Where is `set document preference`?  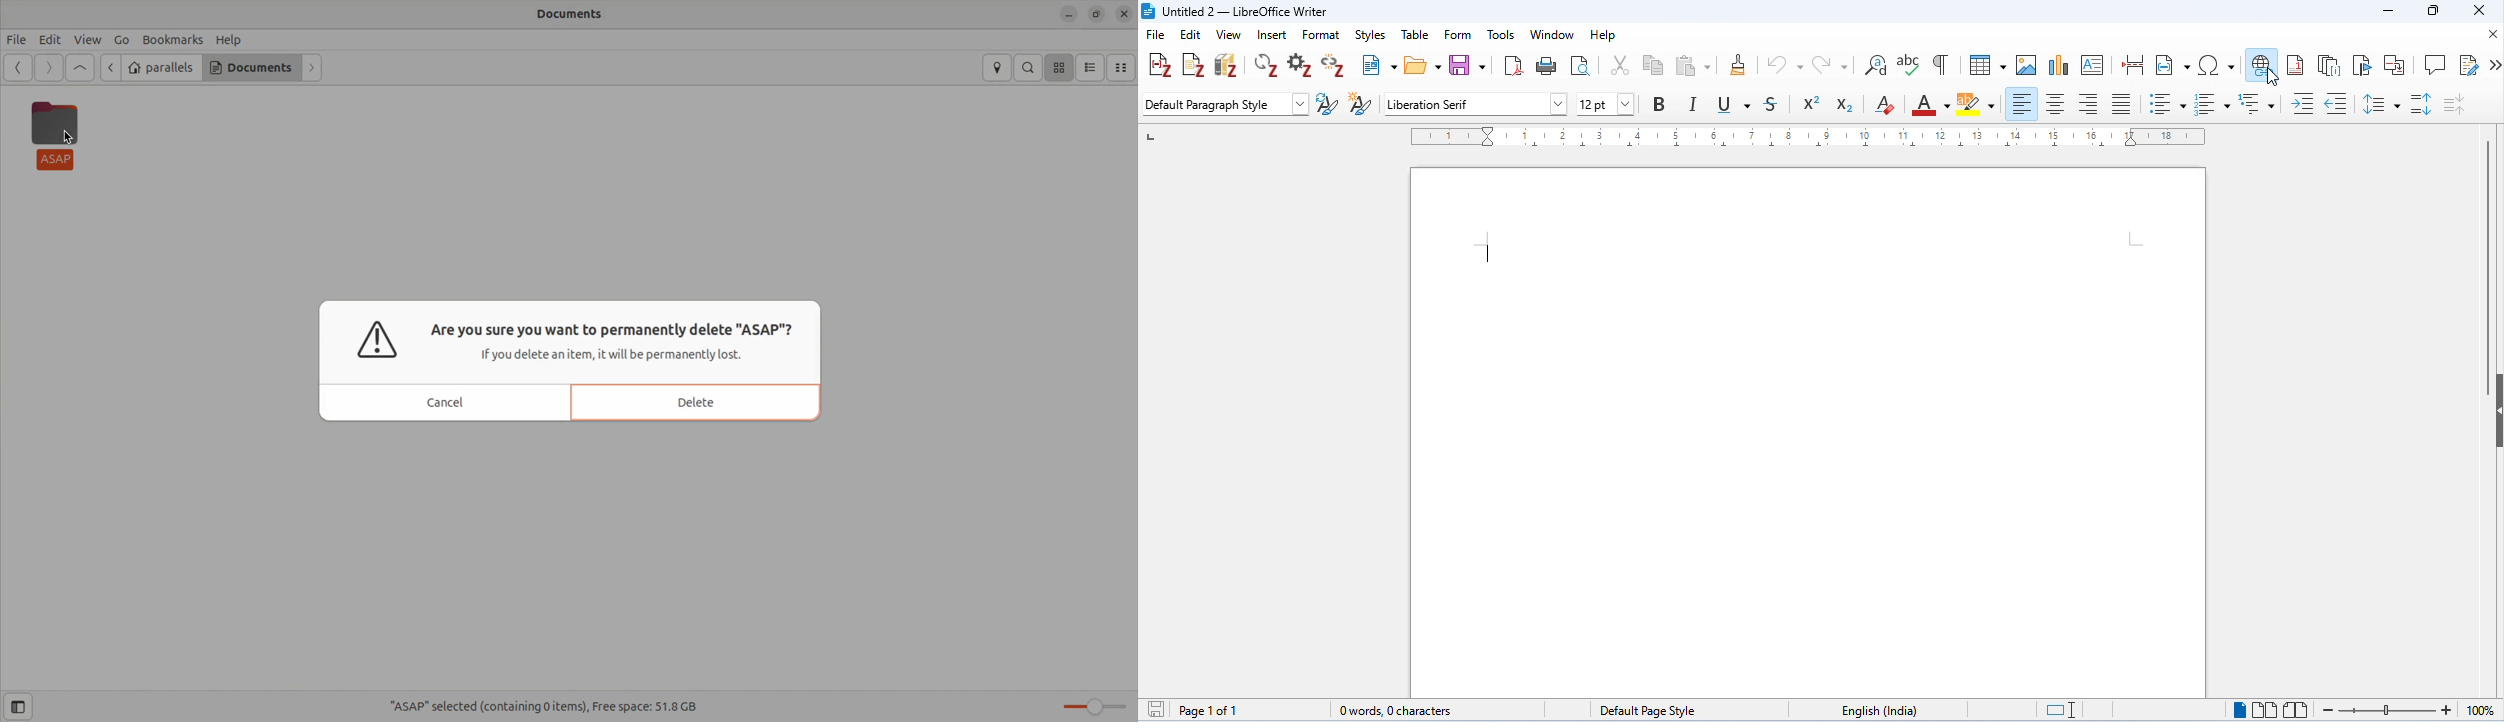 set document preference is located at coordinates (1302, 65).